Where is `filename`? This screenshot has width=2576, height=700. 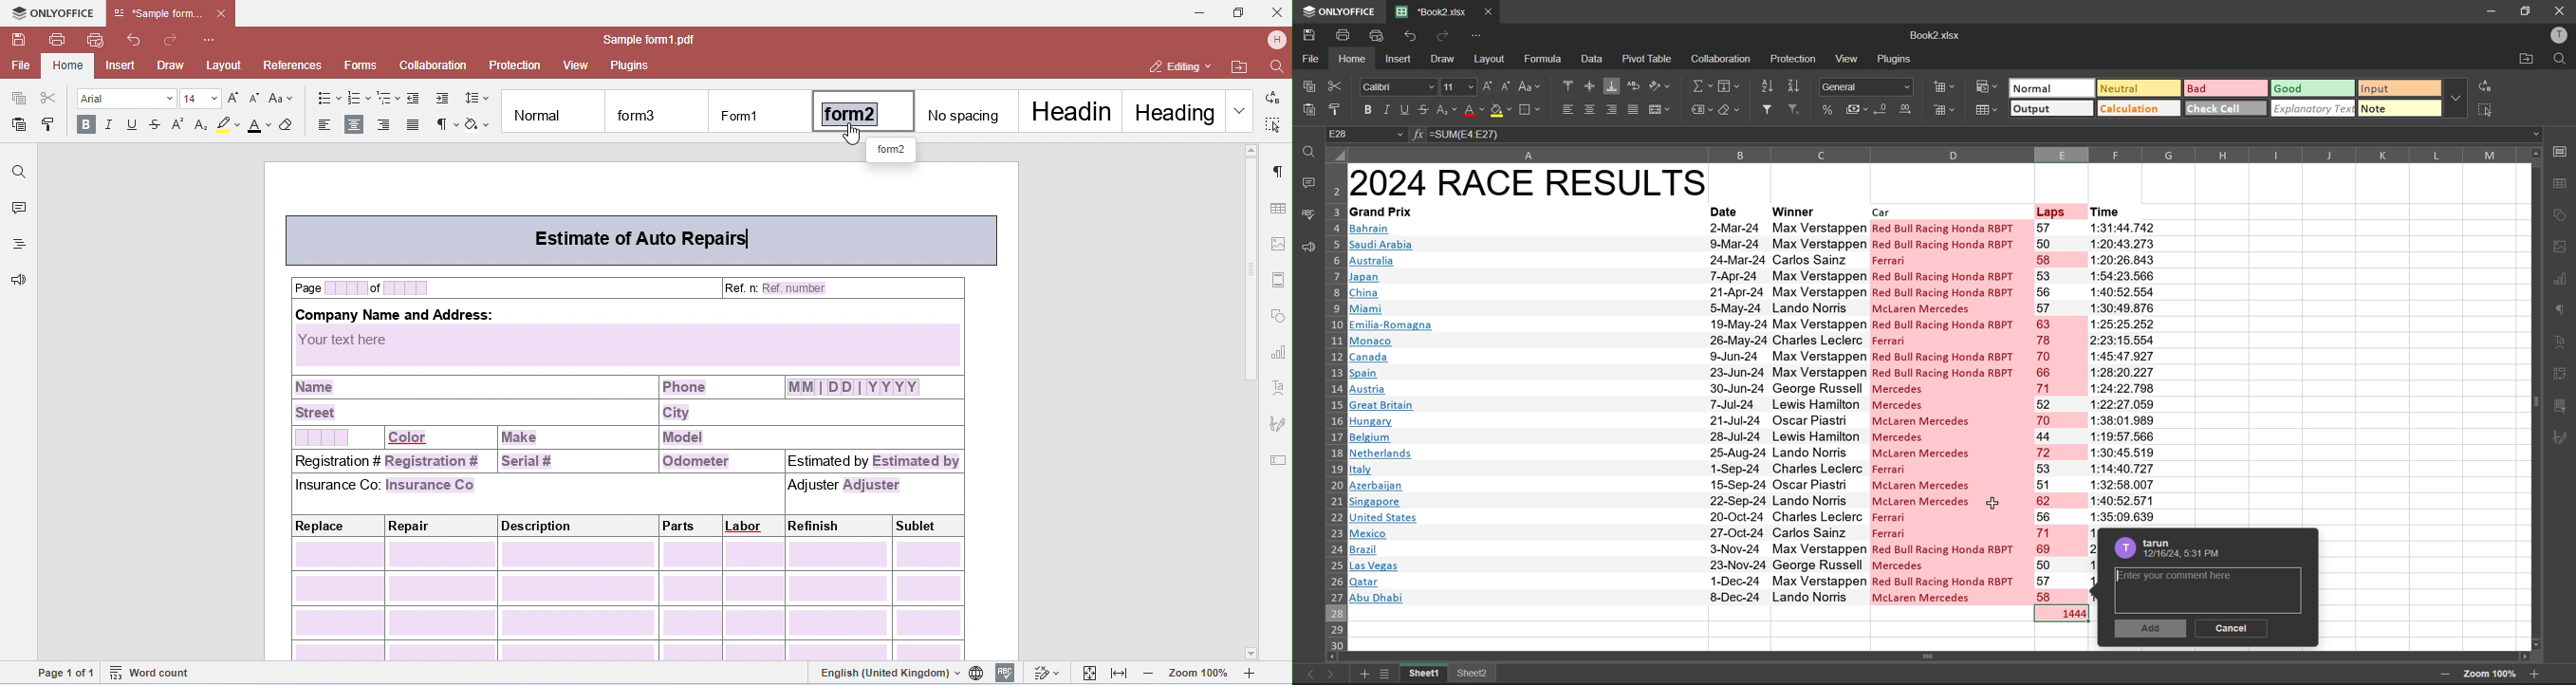
filename is located at coordinates (1938, 36).